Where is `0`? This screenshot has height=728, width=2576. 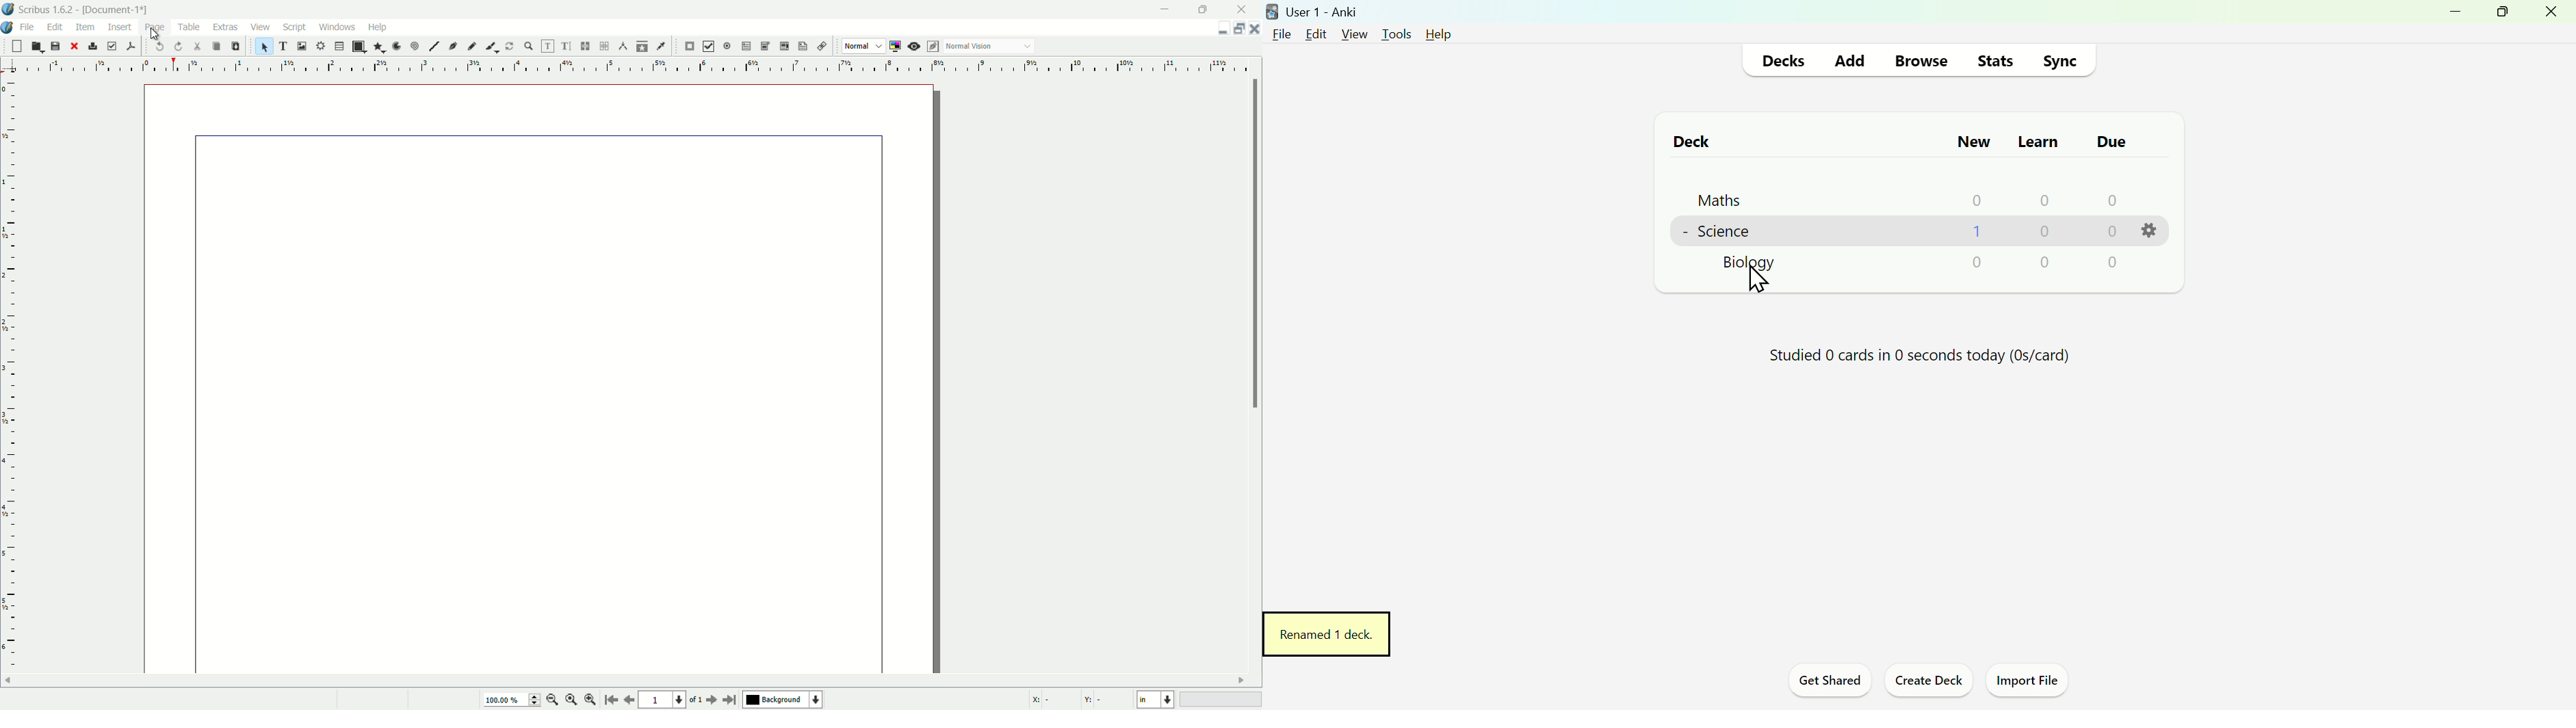
0 is located at coordinates (2112, 263).